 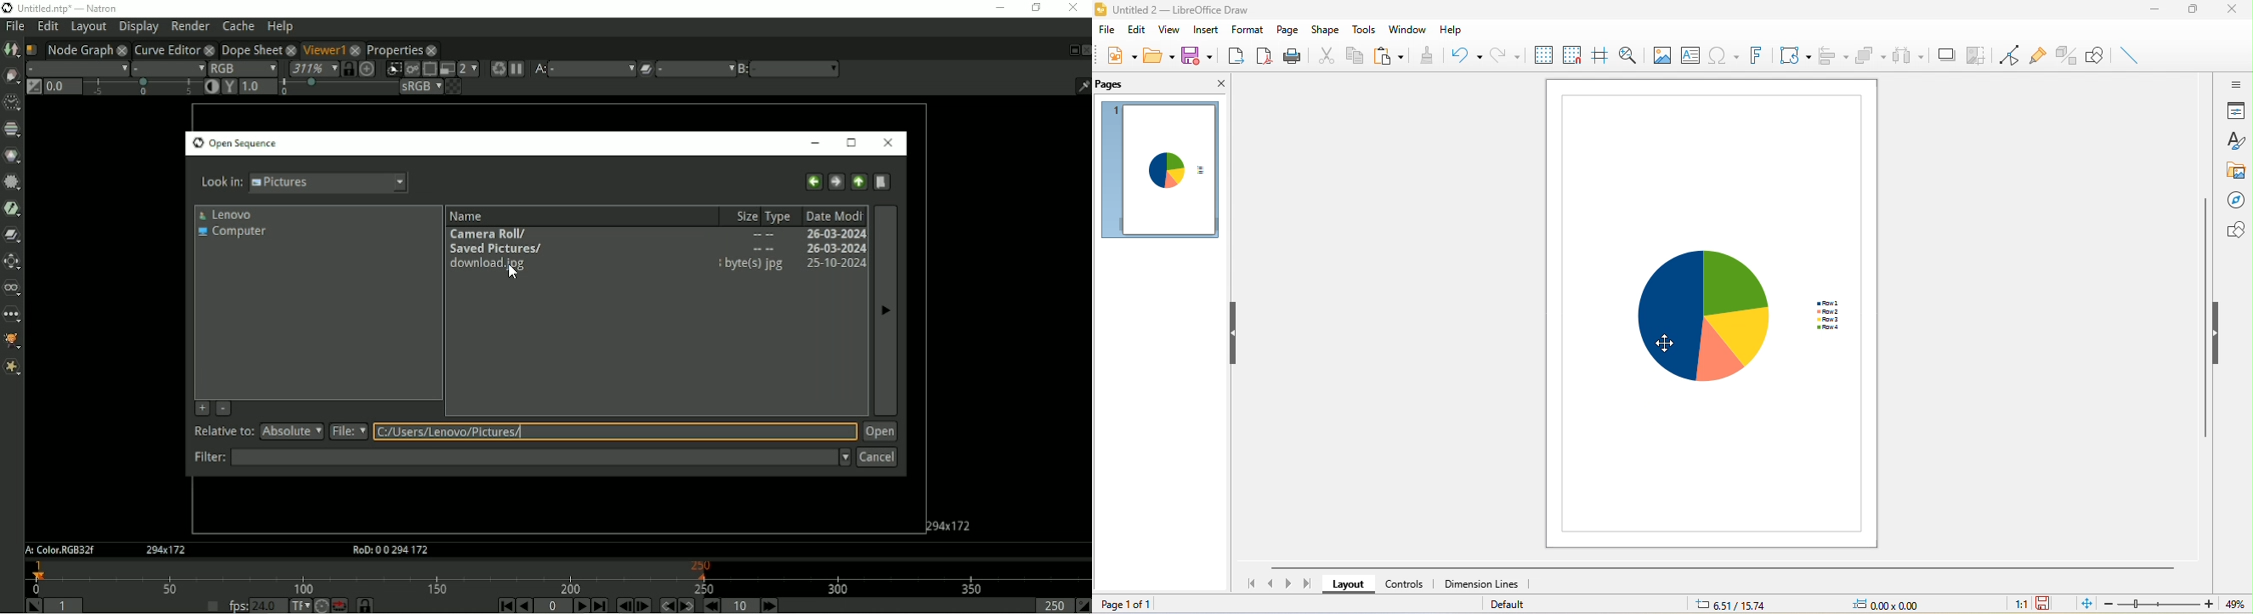 I want to click on line tool, so click(x=2131, y=55).